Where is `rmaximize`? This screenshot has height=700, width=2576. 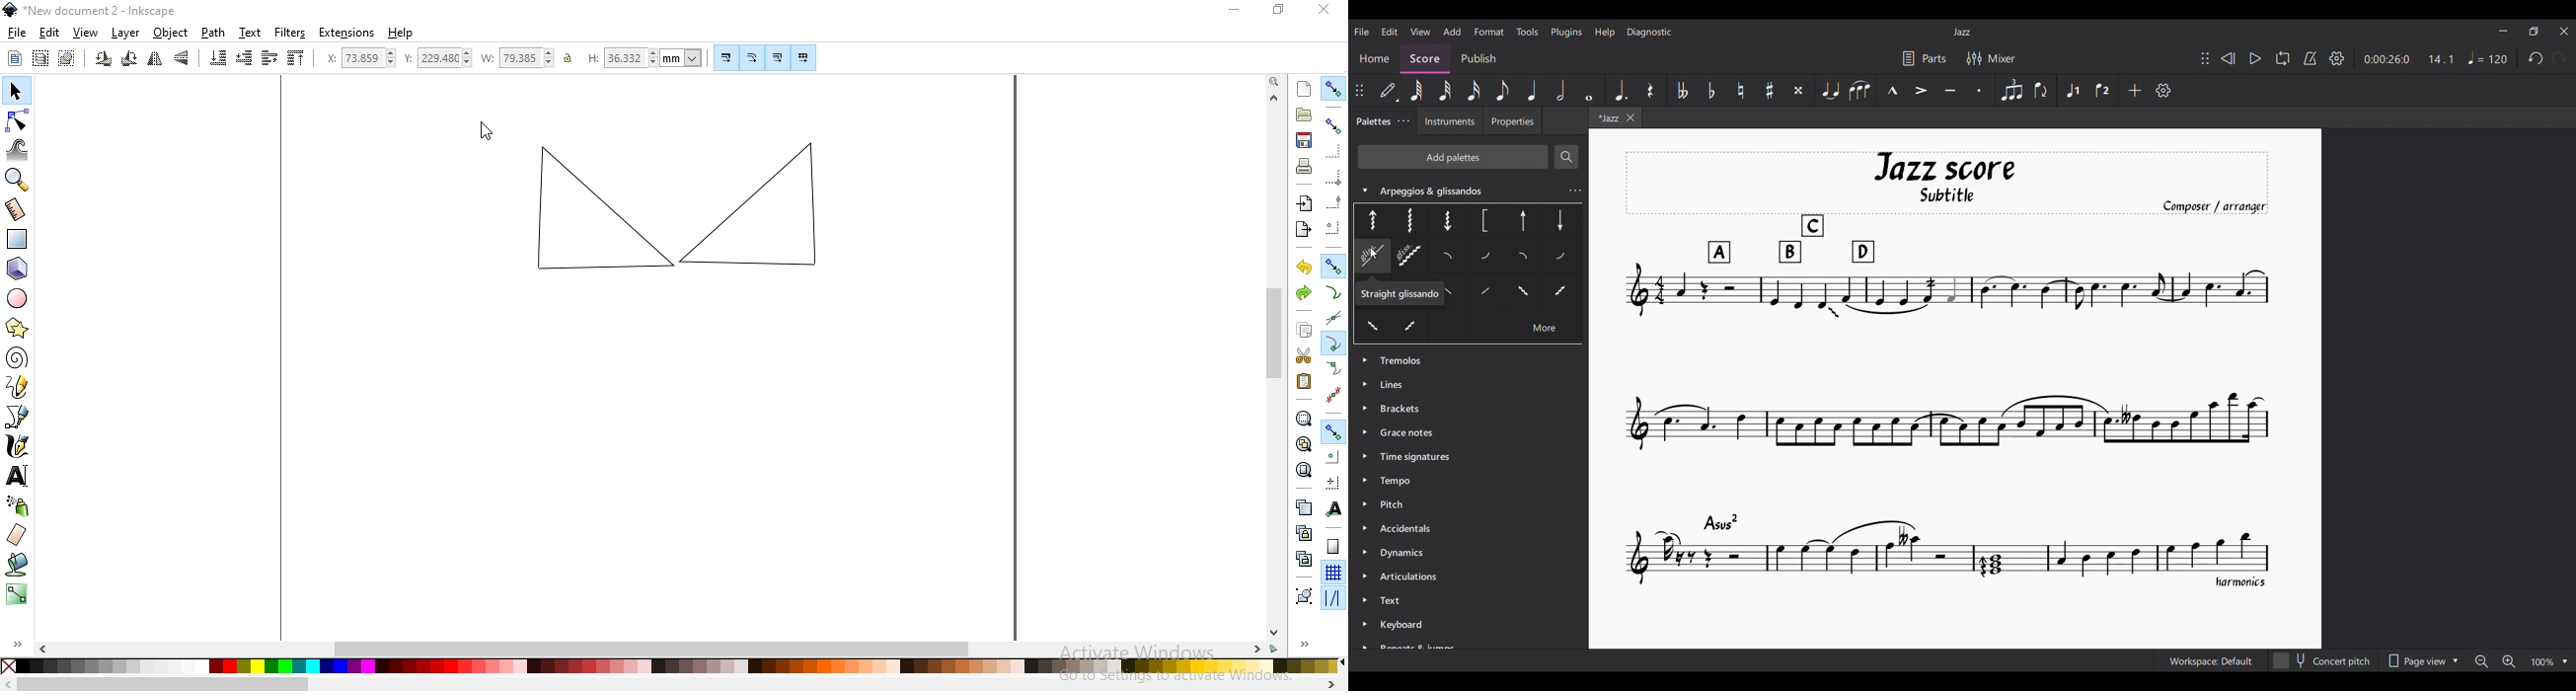
rmaximize is located at coordinates (1277, 12).